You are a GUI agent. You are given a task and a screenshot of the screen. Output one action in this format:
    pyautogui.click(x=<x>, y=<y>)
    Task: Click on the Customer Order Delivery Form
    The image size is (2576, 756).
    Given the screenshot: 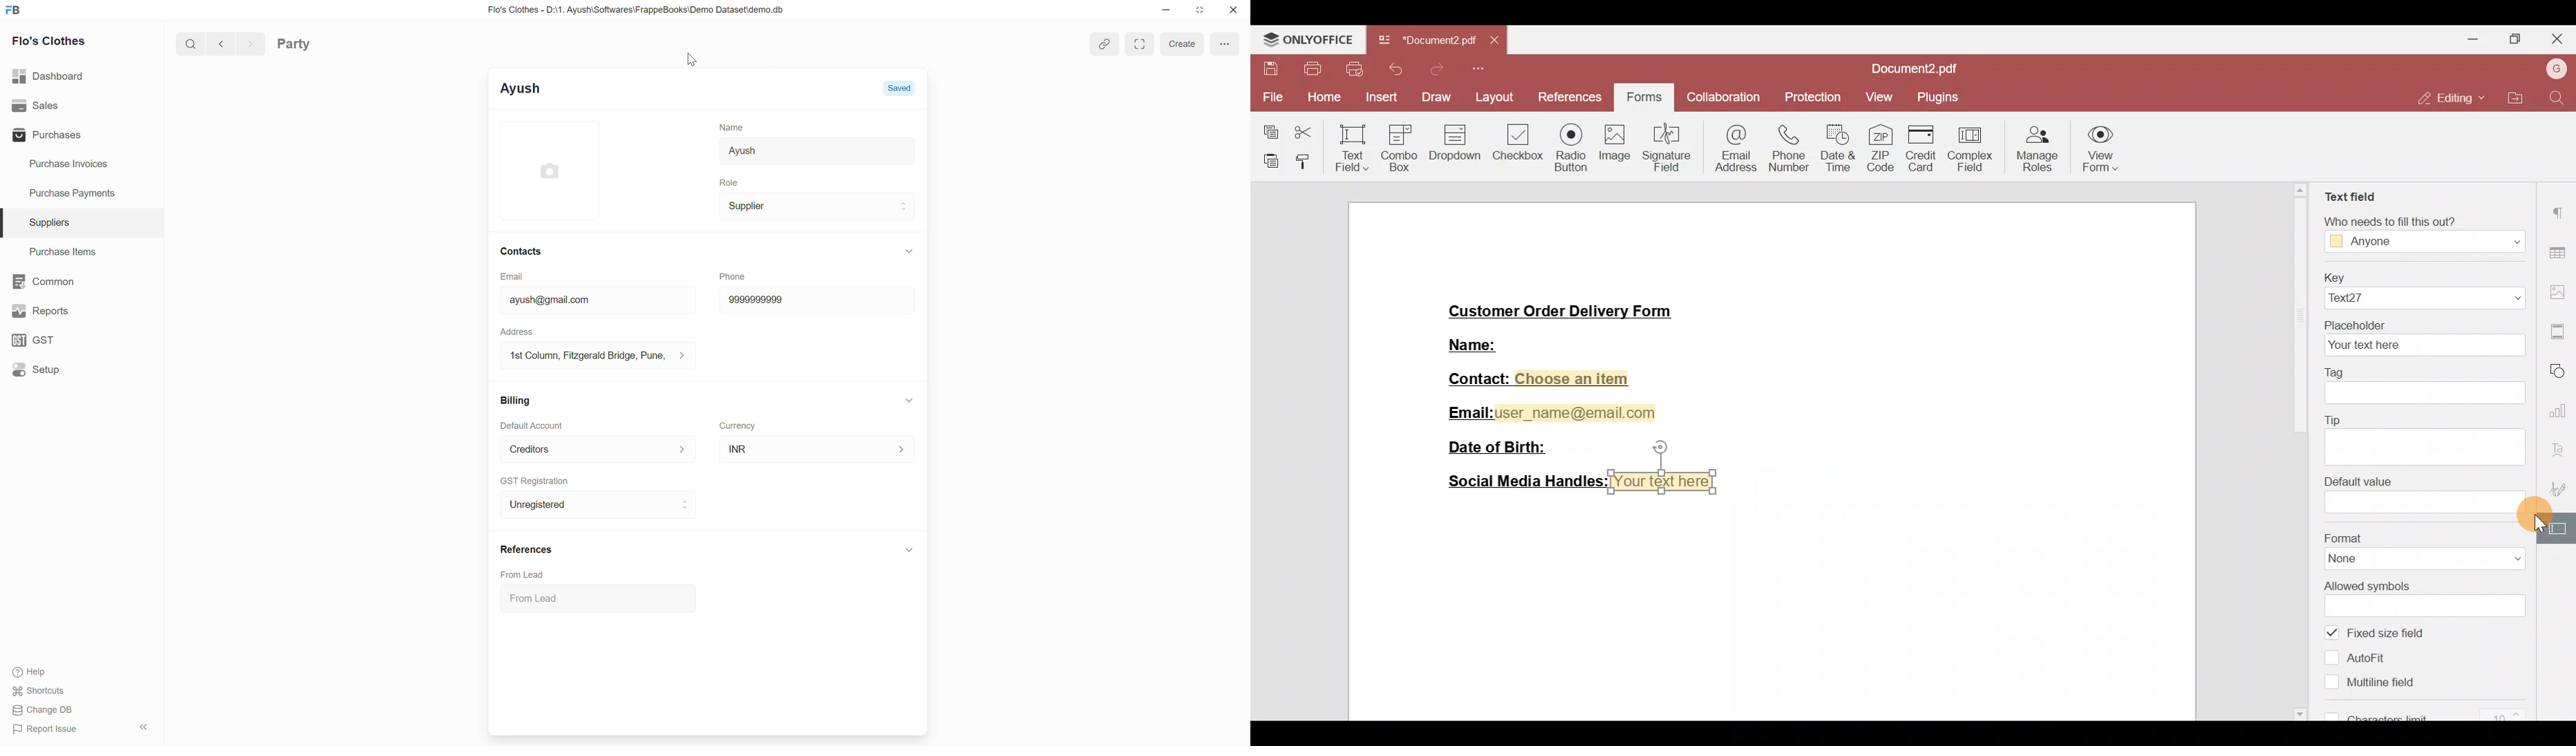 What is the action you would take?
    pyautogui.click(x=1570, y=309)
    